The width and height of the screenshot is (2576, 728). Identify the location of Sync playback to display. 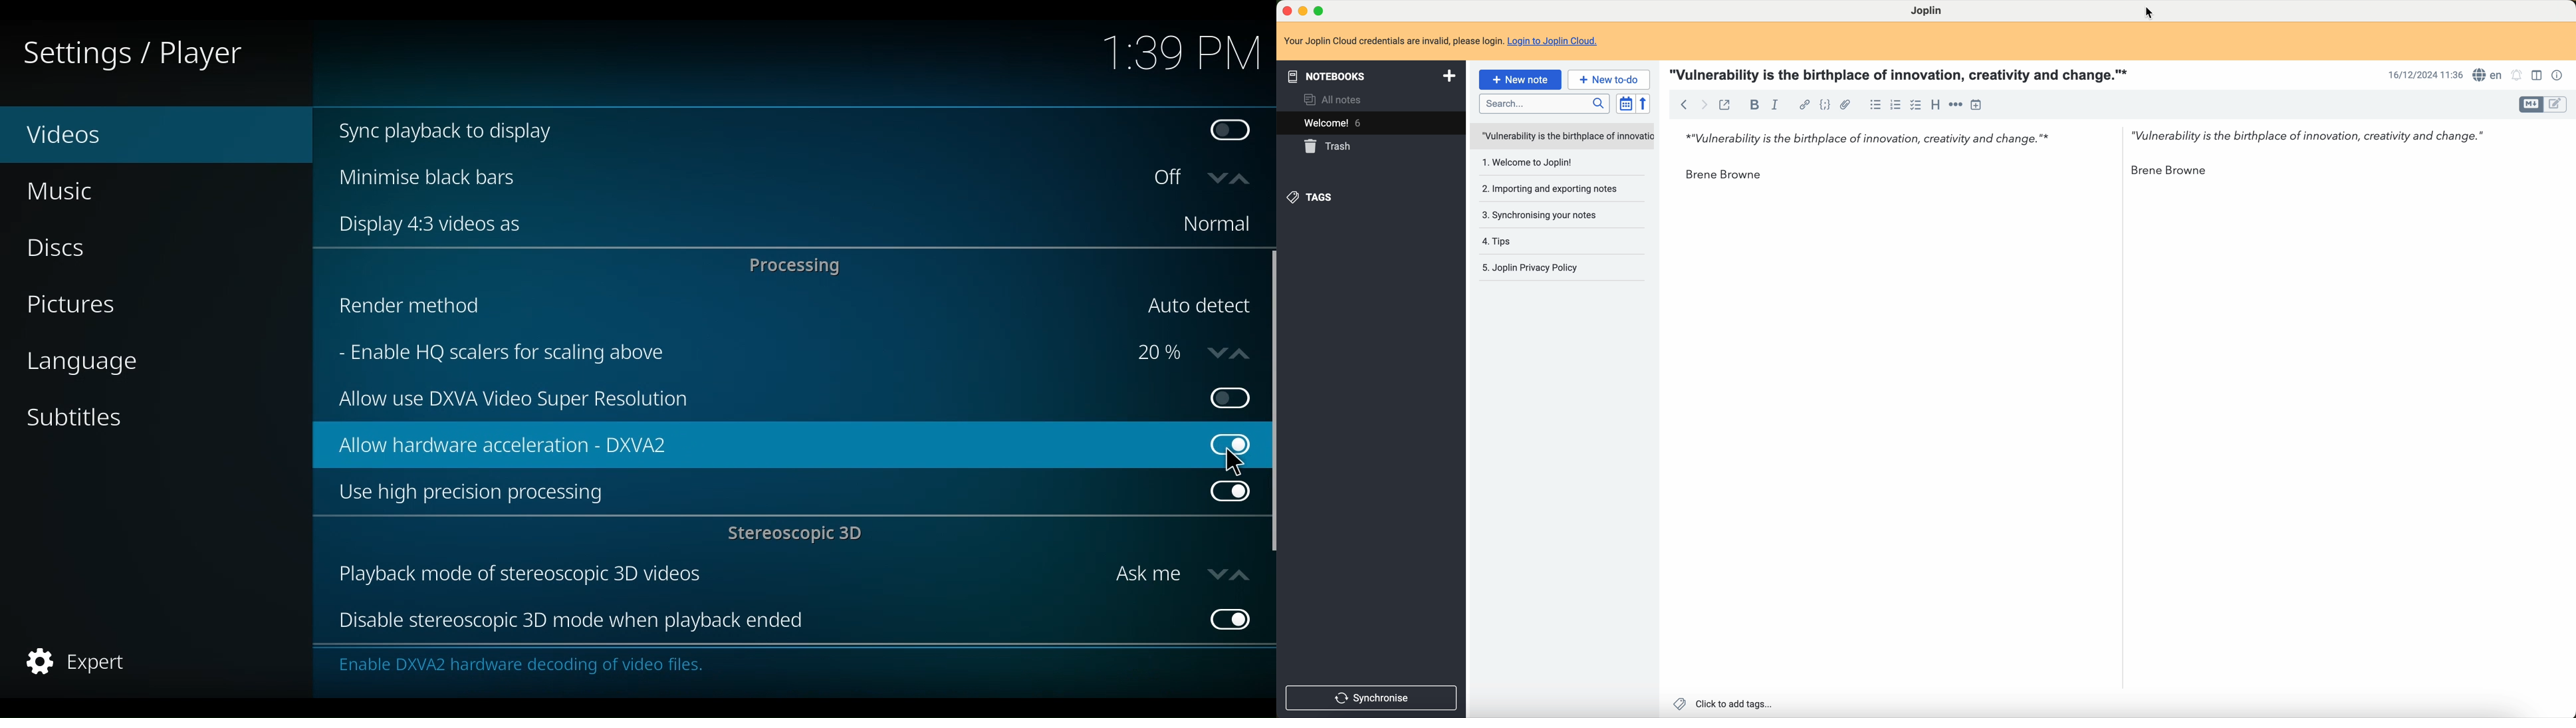
(752, 132).